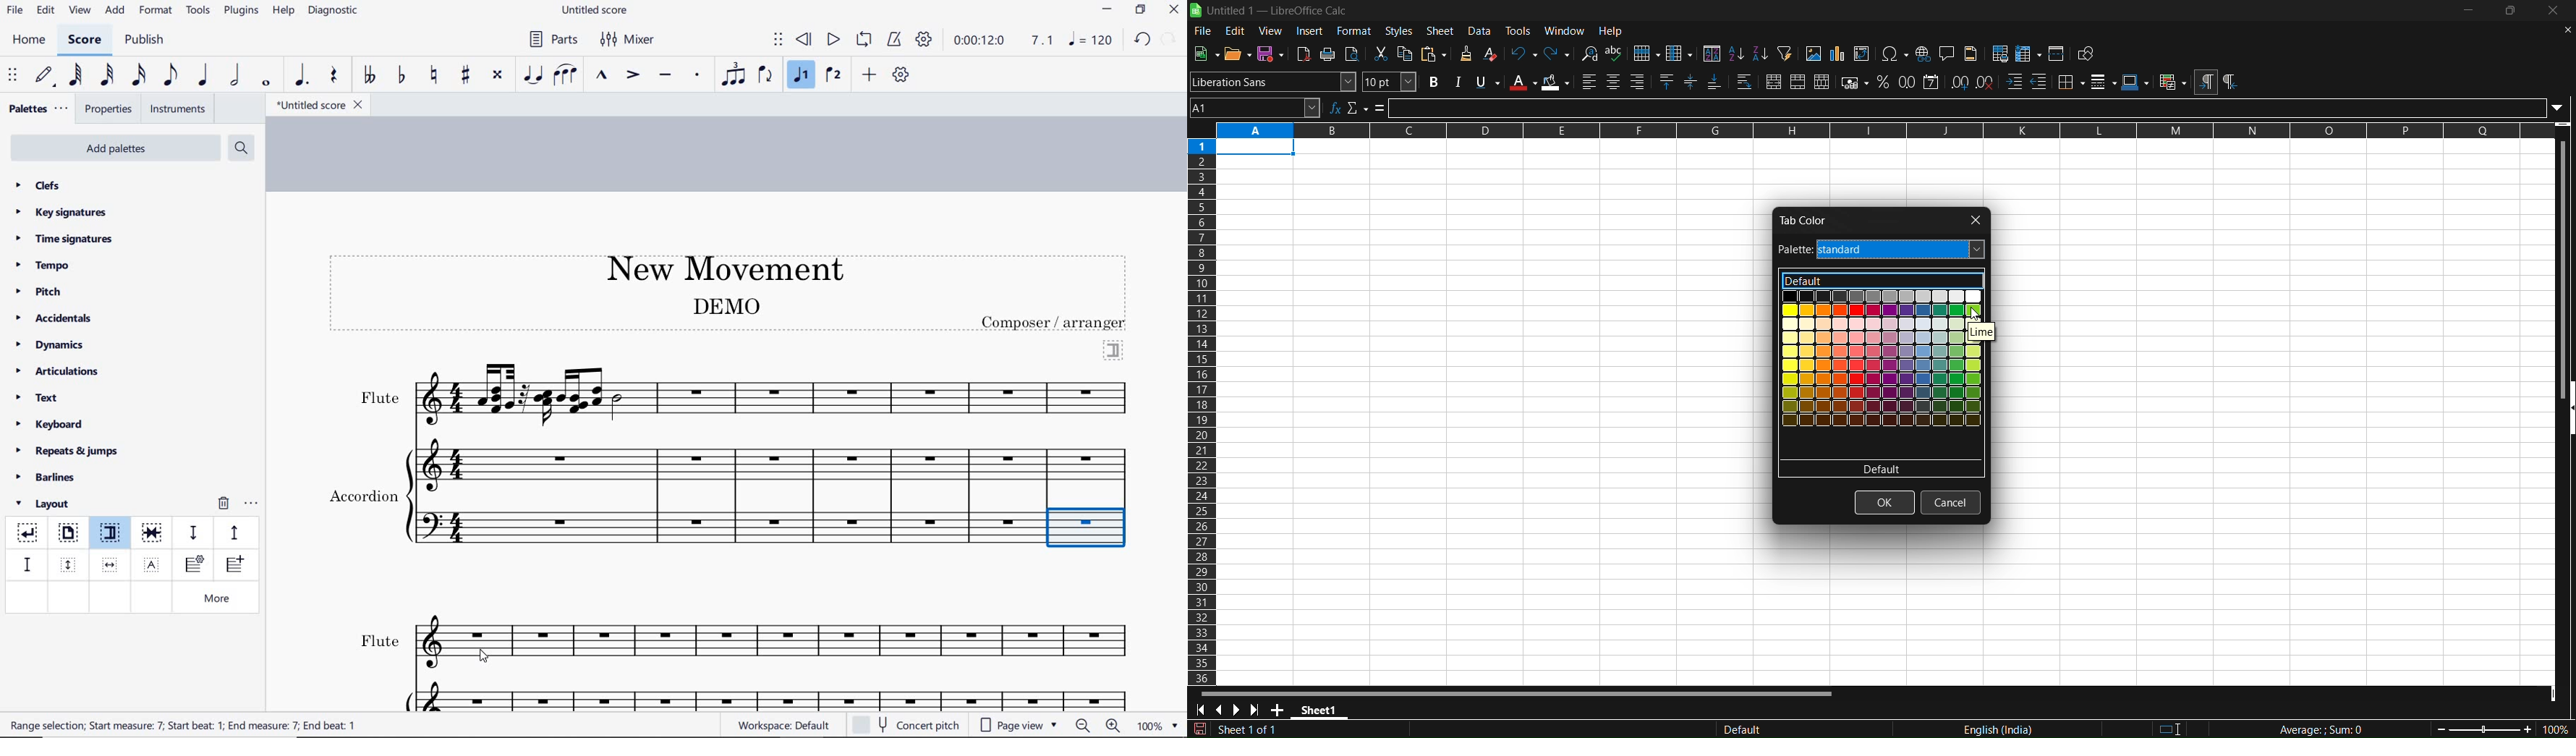  I want to click on new, so click(1206, 53).